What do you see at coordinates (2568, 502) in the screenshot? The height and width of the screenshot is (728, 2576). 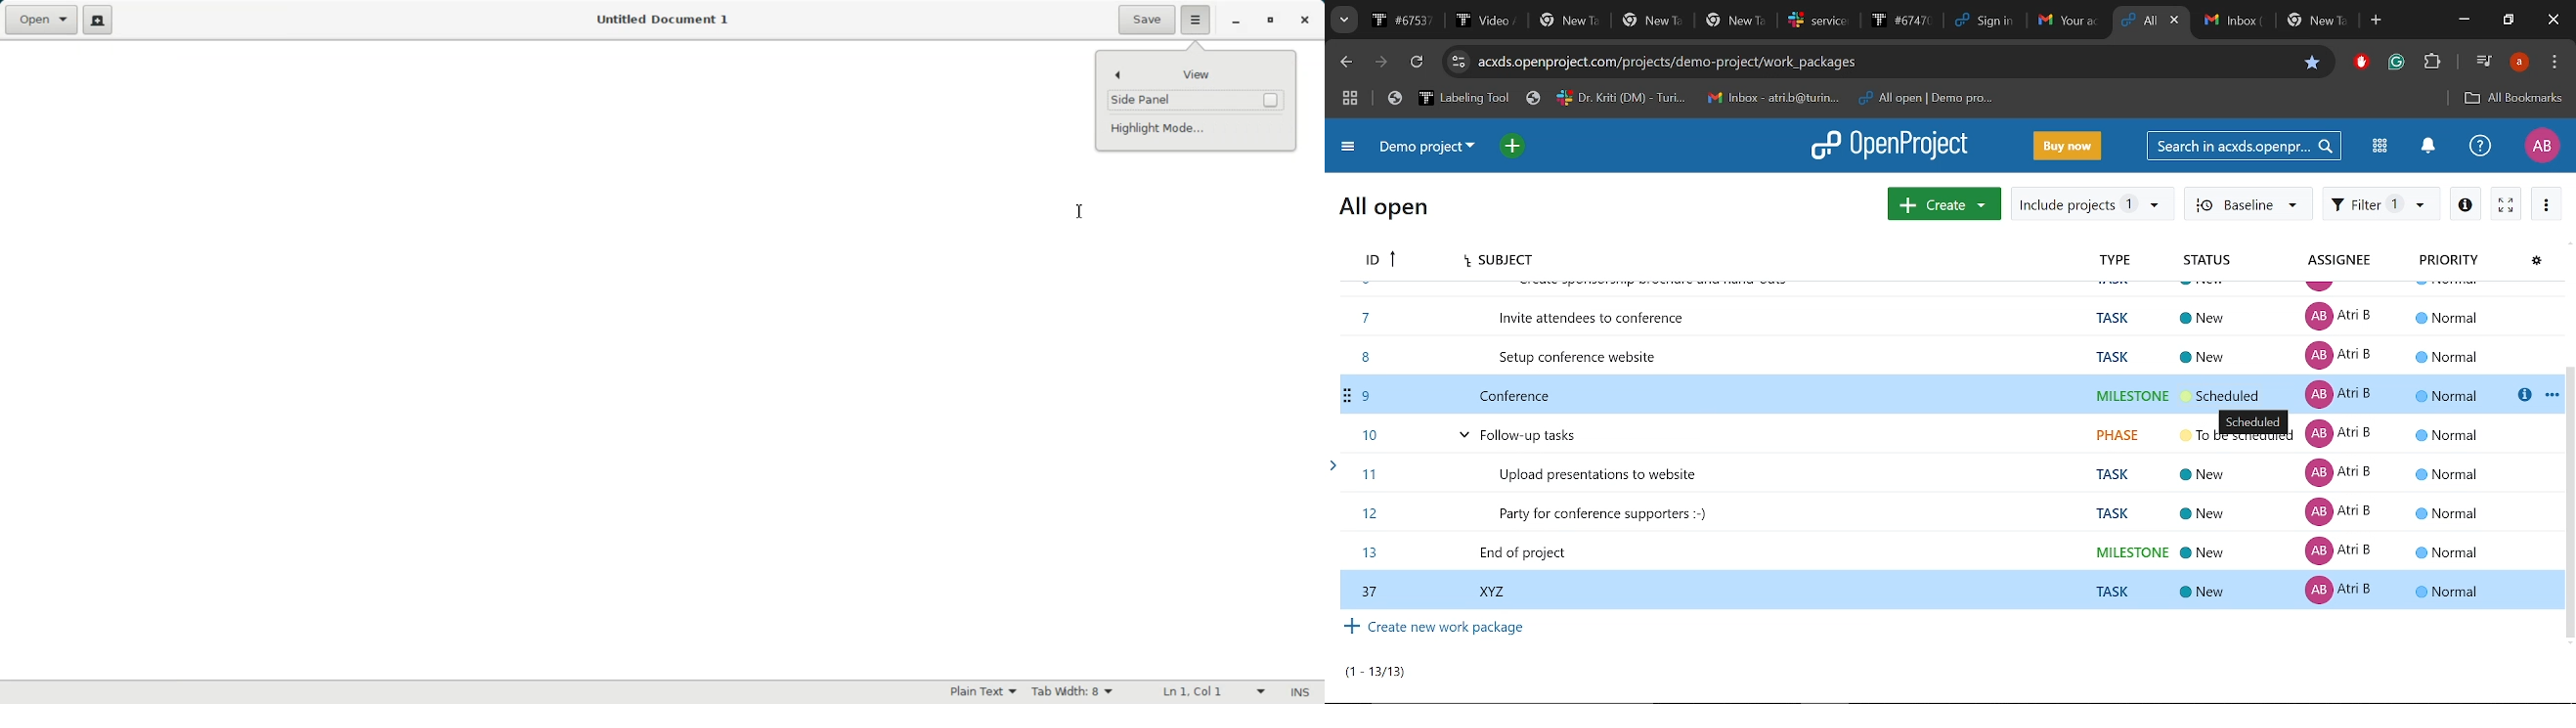 I see `vertical scrollbar` at bounding box center [2568, 502].